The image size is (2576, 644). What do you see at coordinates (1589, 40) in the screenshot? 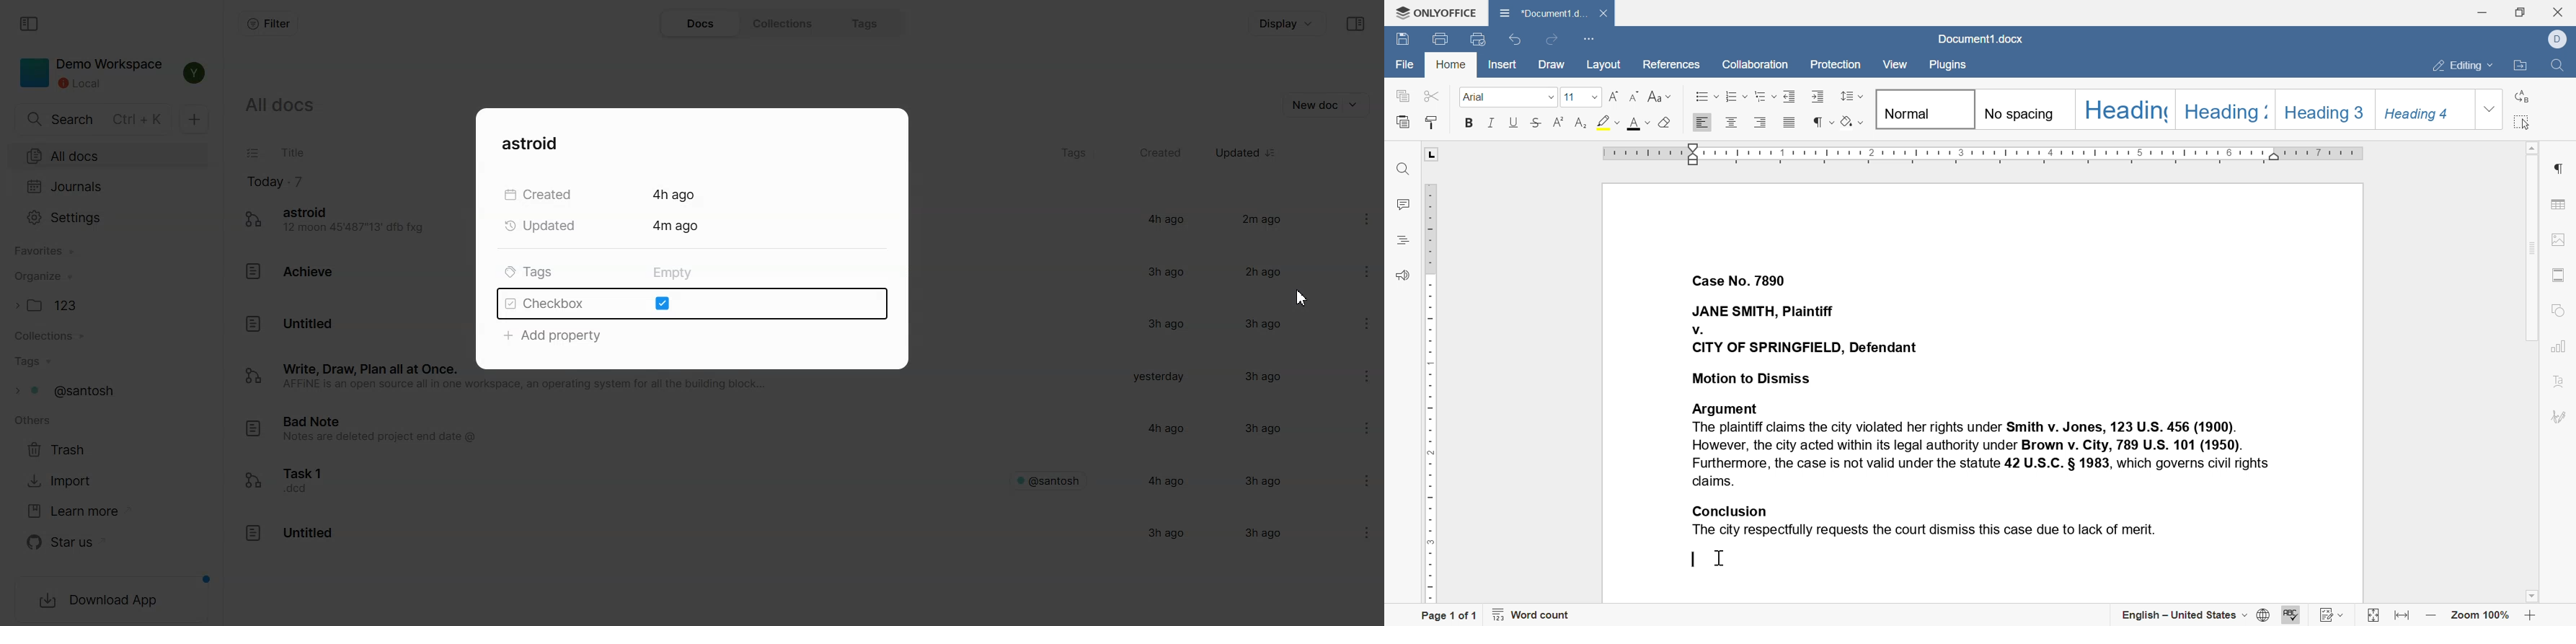
I see `customize quick access toolbar` at bounding box center [1589, 40].